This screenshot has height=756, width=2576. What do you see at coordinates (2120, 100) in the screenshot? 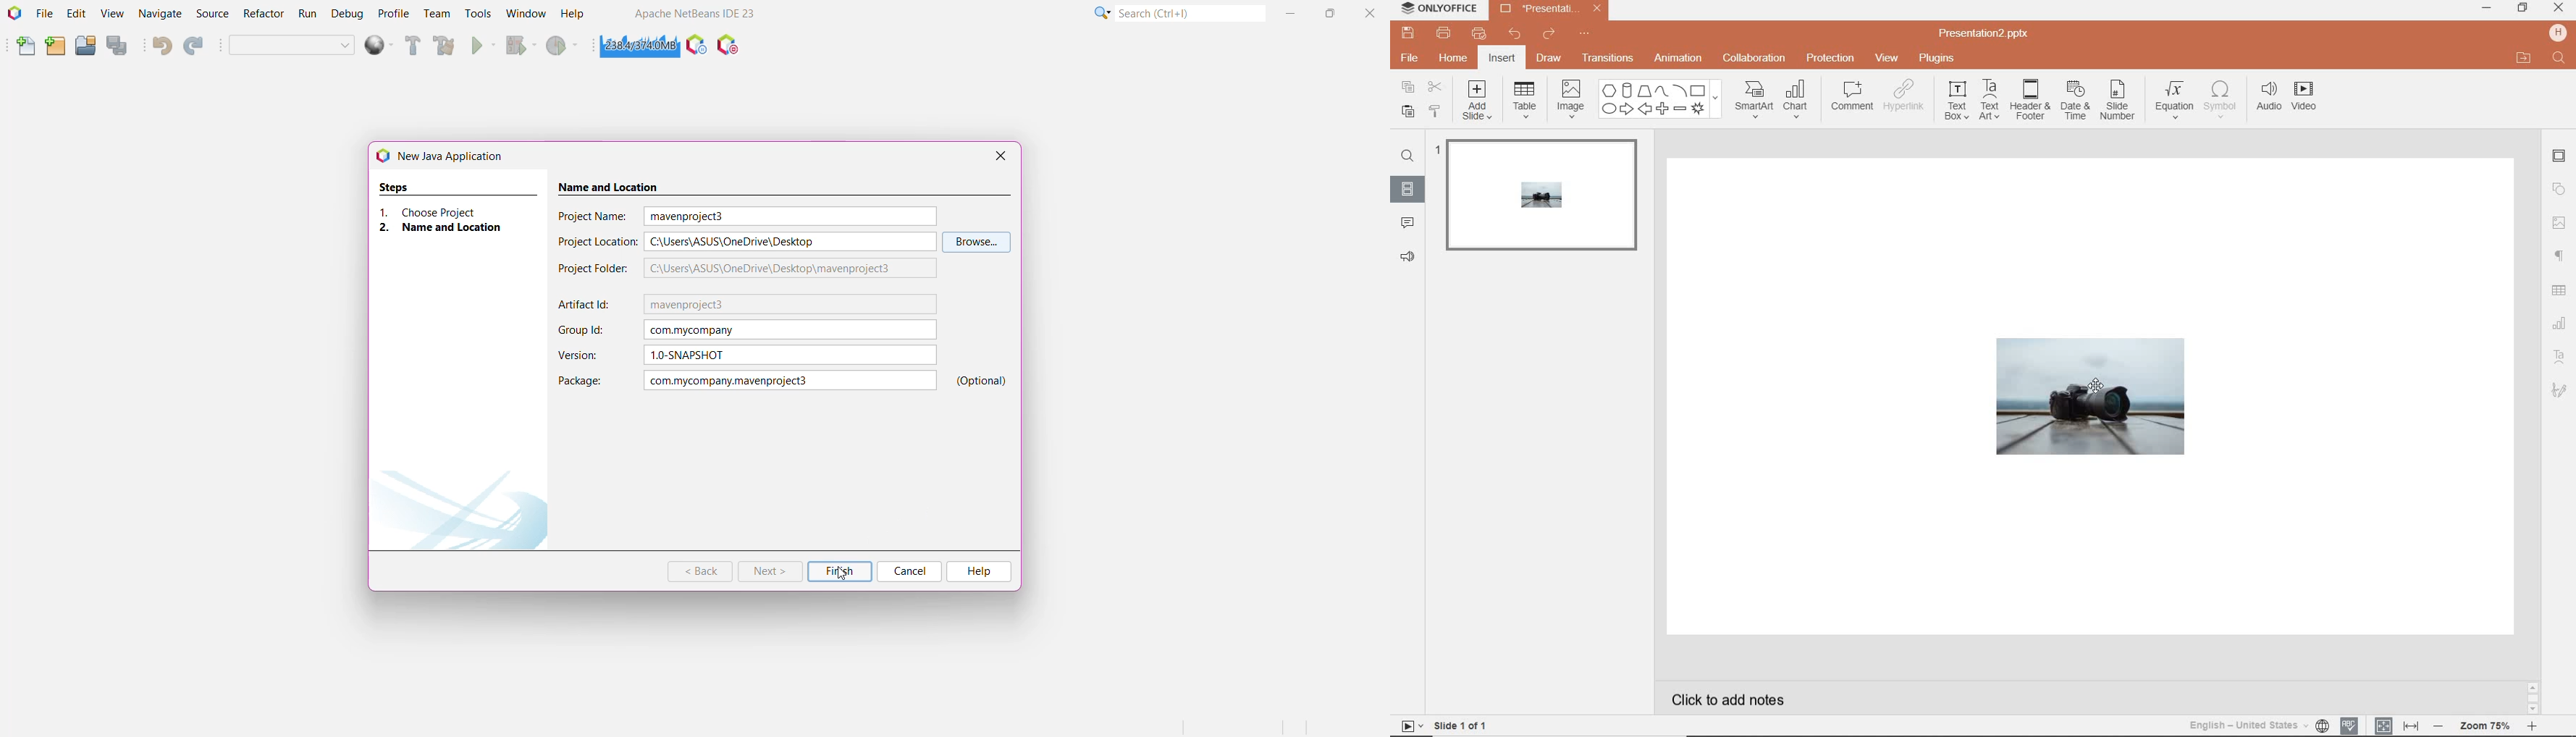
I see `slide number` at bounding box center [2120, 100].